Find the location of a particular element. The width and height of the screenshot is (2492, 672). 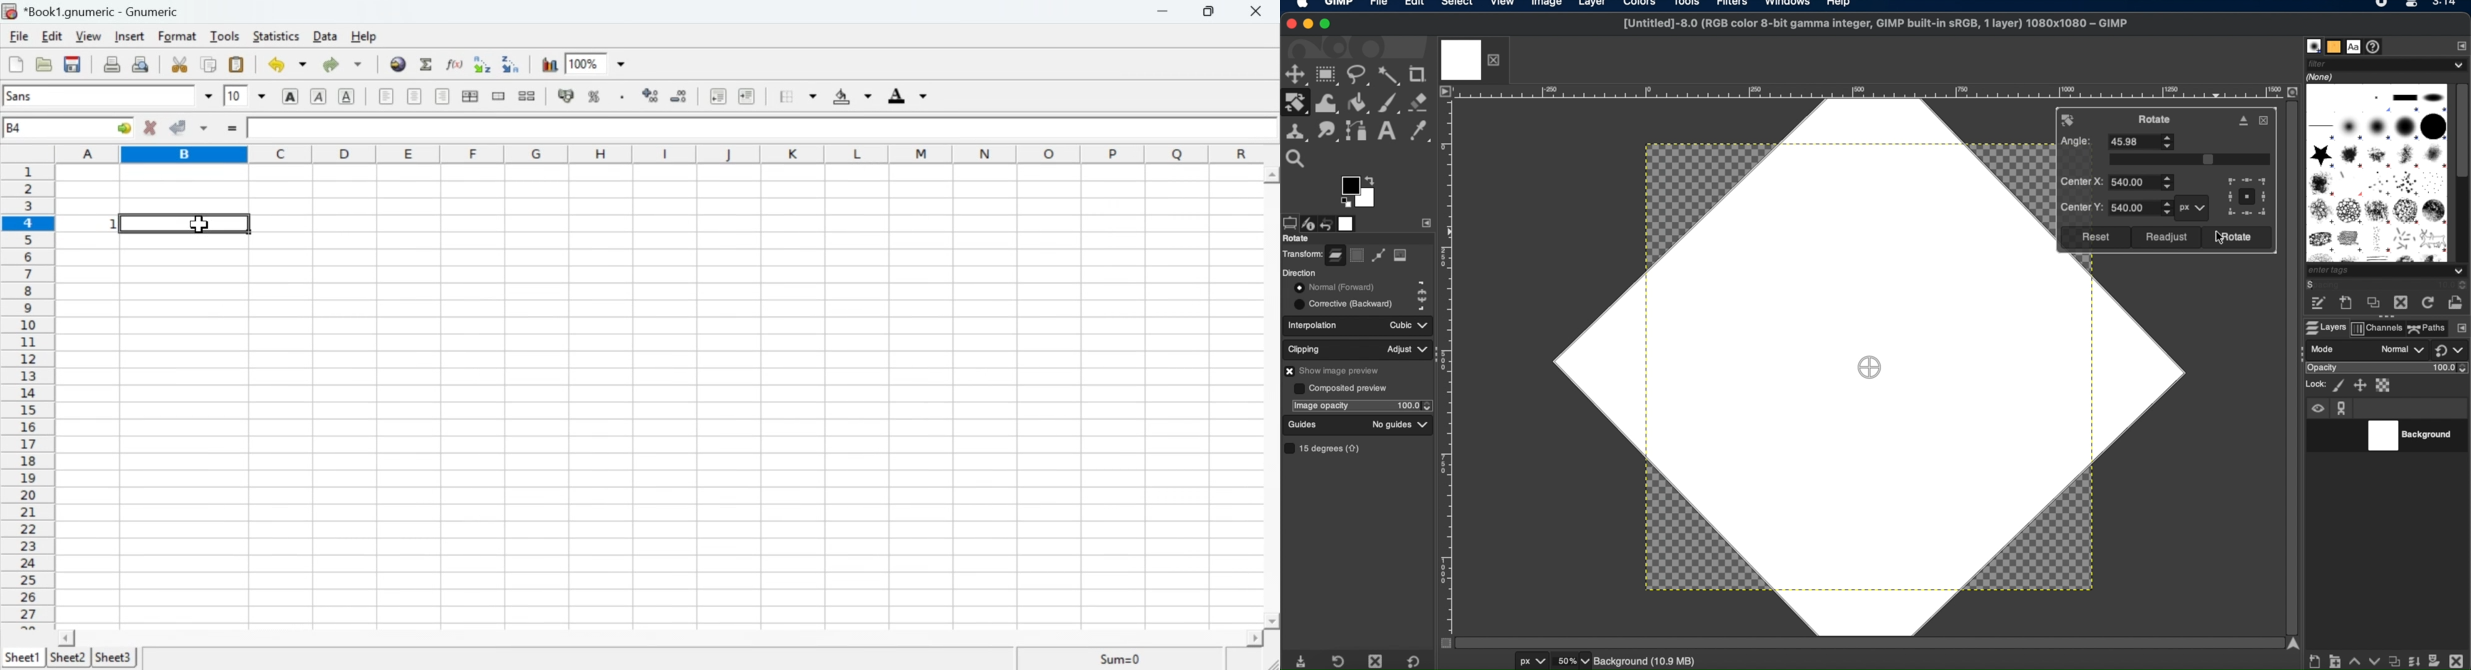

selected cell is located at coordinates (186, 223).